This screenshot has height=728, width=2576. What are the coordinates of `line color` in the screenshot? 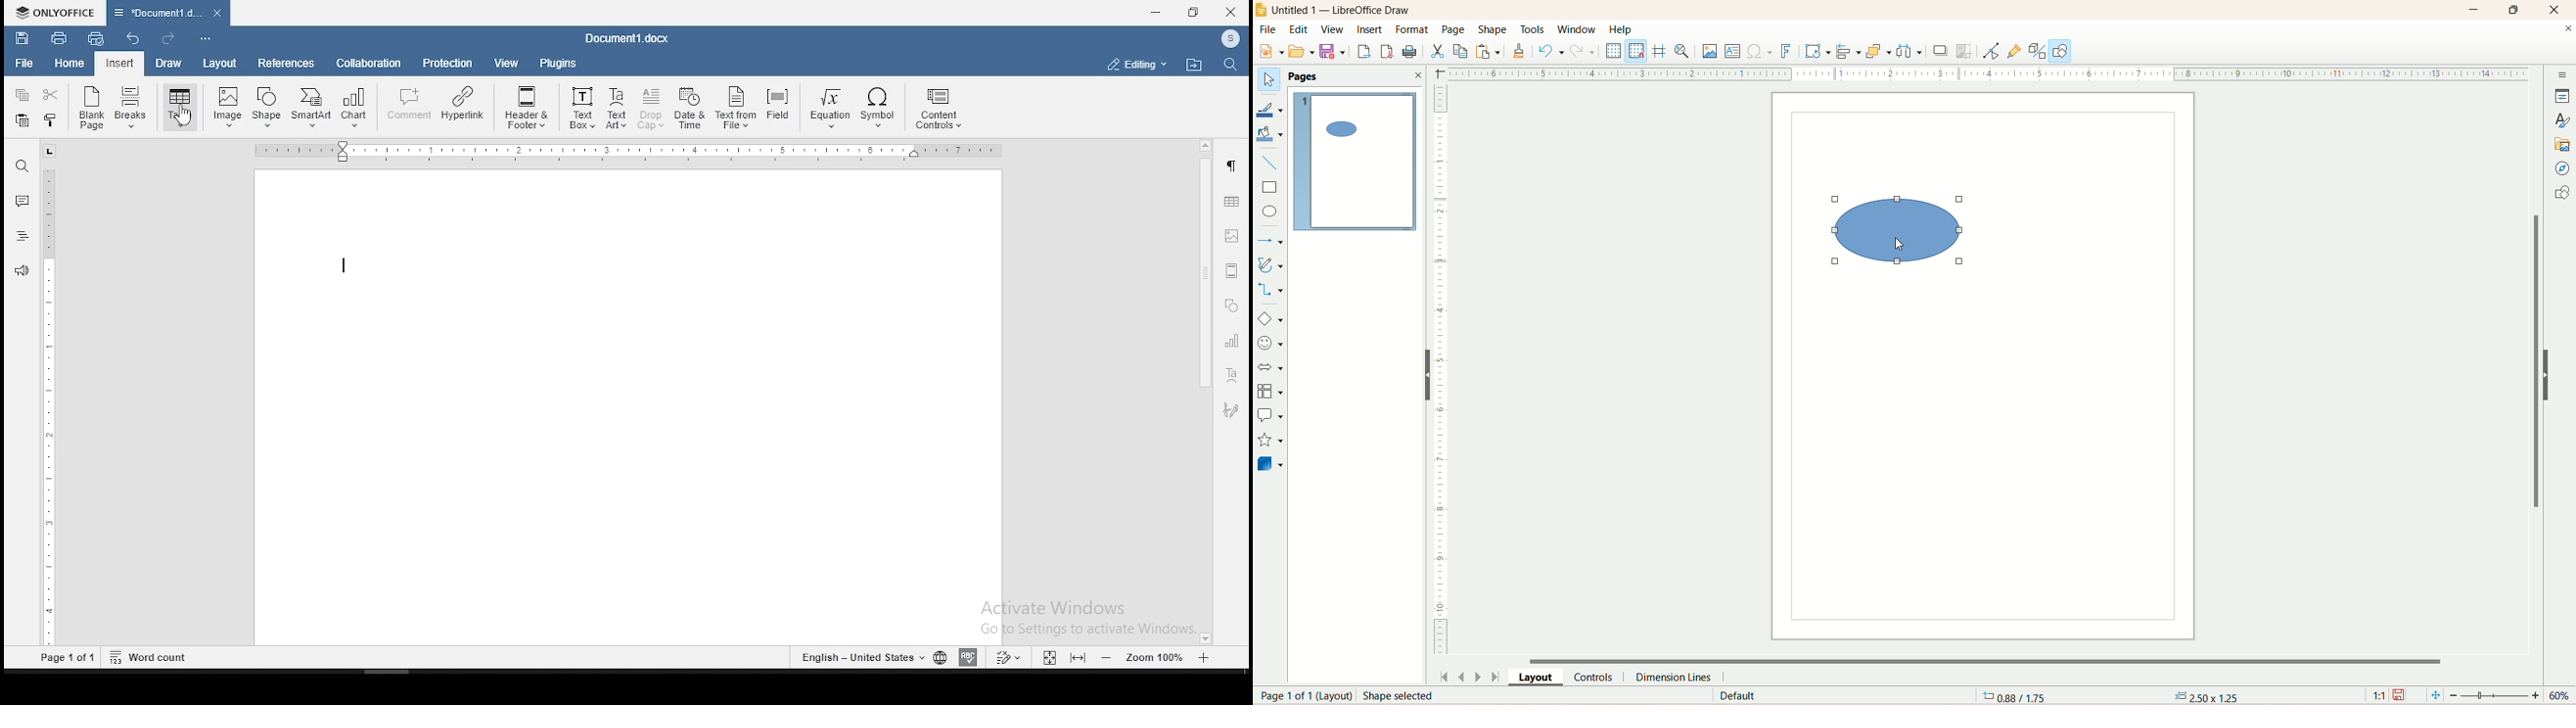 It's located at (1271, 107).